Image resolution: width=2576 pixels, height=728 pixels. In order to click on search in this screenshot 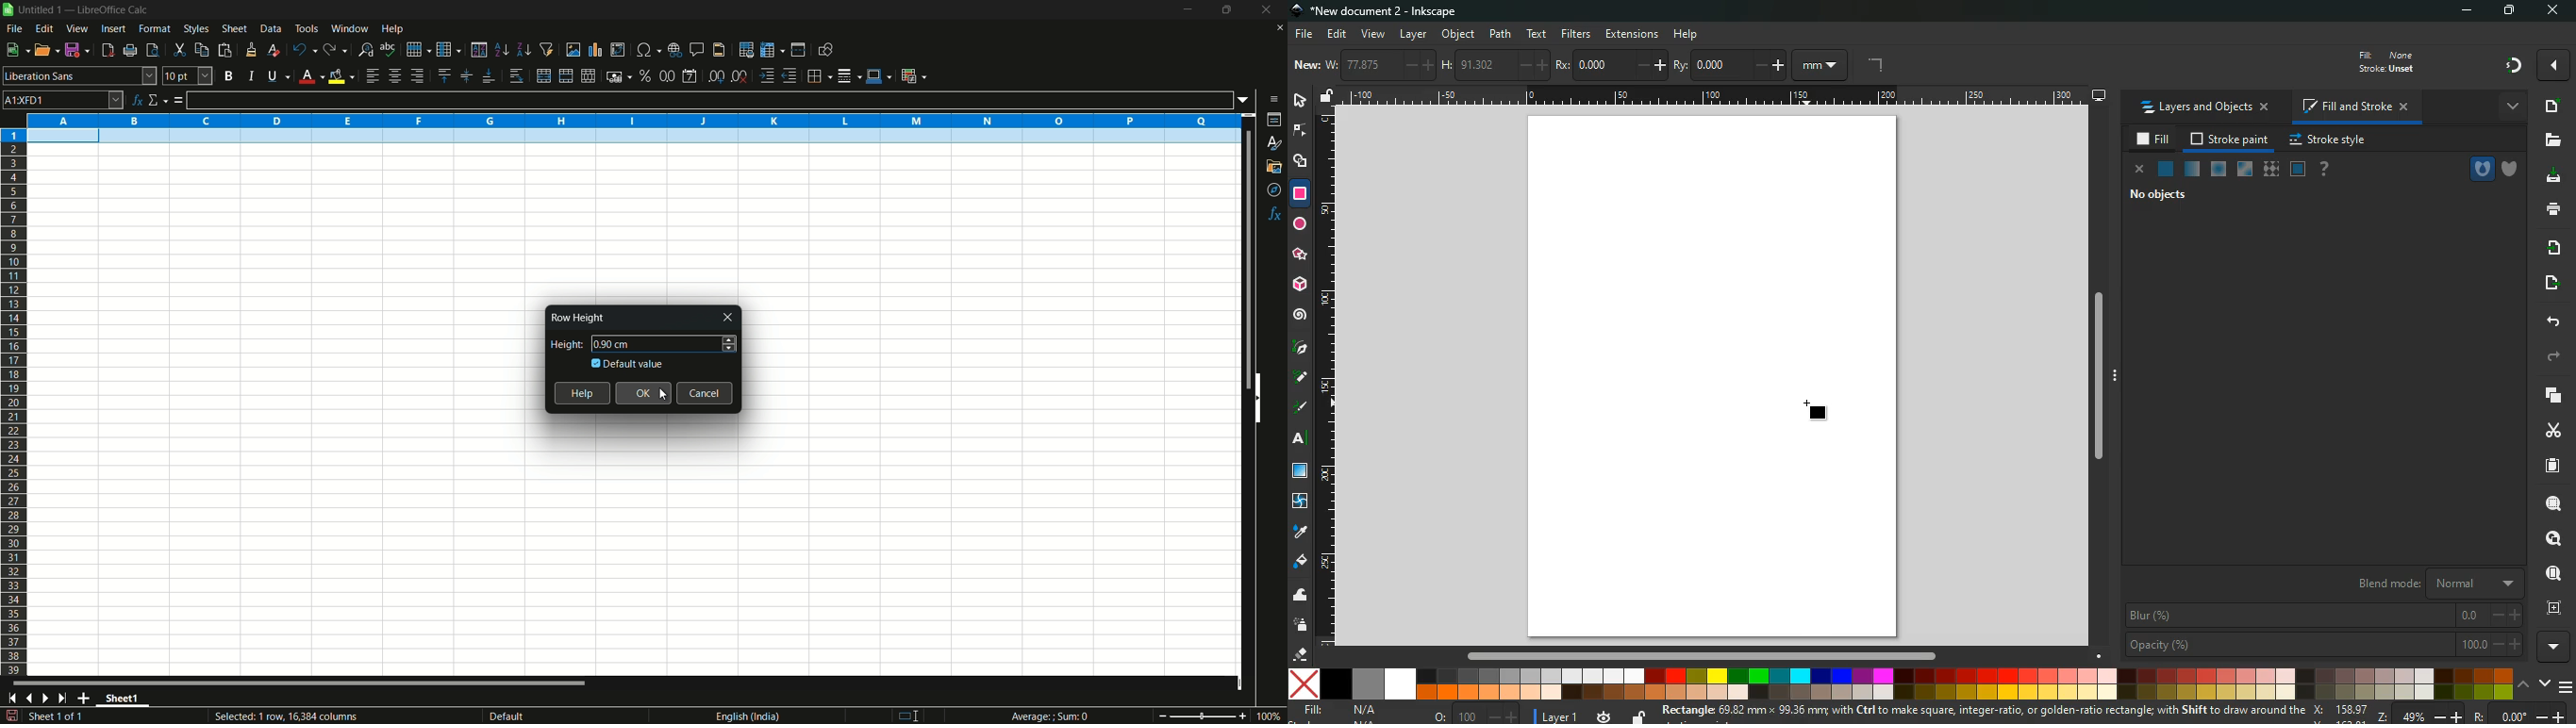, I will do `click(2552, 500)`.